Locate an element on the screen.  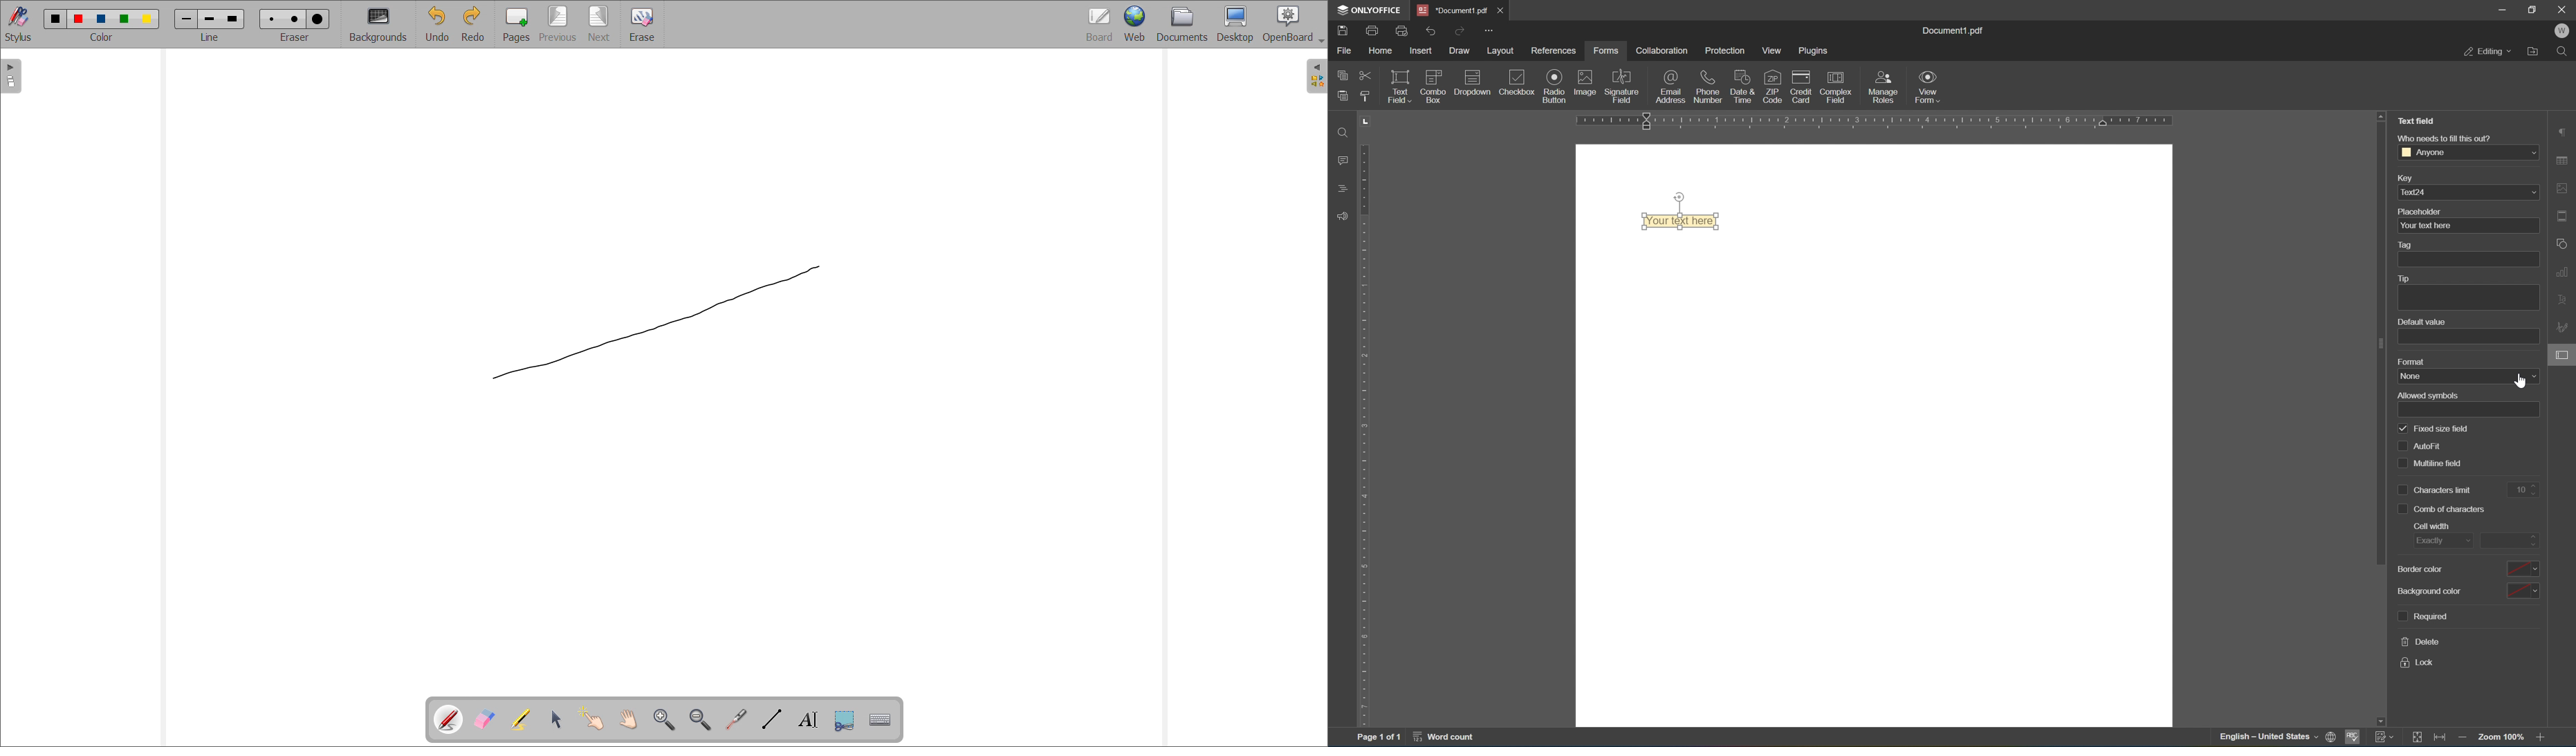
spell checking is located at coordinates (2353, 740).